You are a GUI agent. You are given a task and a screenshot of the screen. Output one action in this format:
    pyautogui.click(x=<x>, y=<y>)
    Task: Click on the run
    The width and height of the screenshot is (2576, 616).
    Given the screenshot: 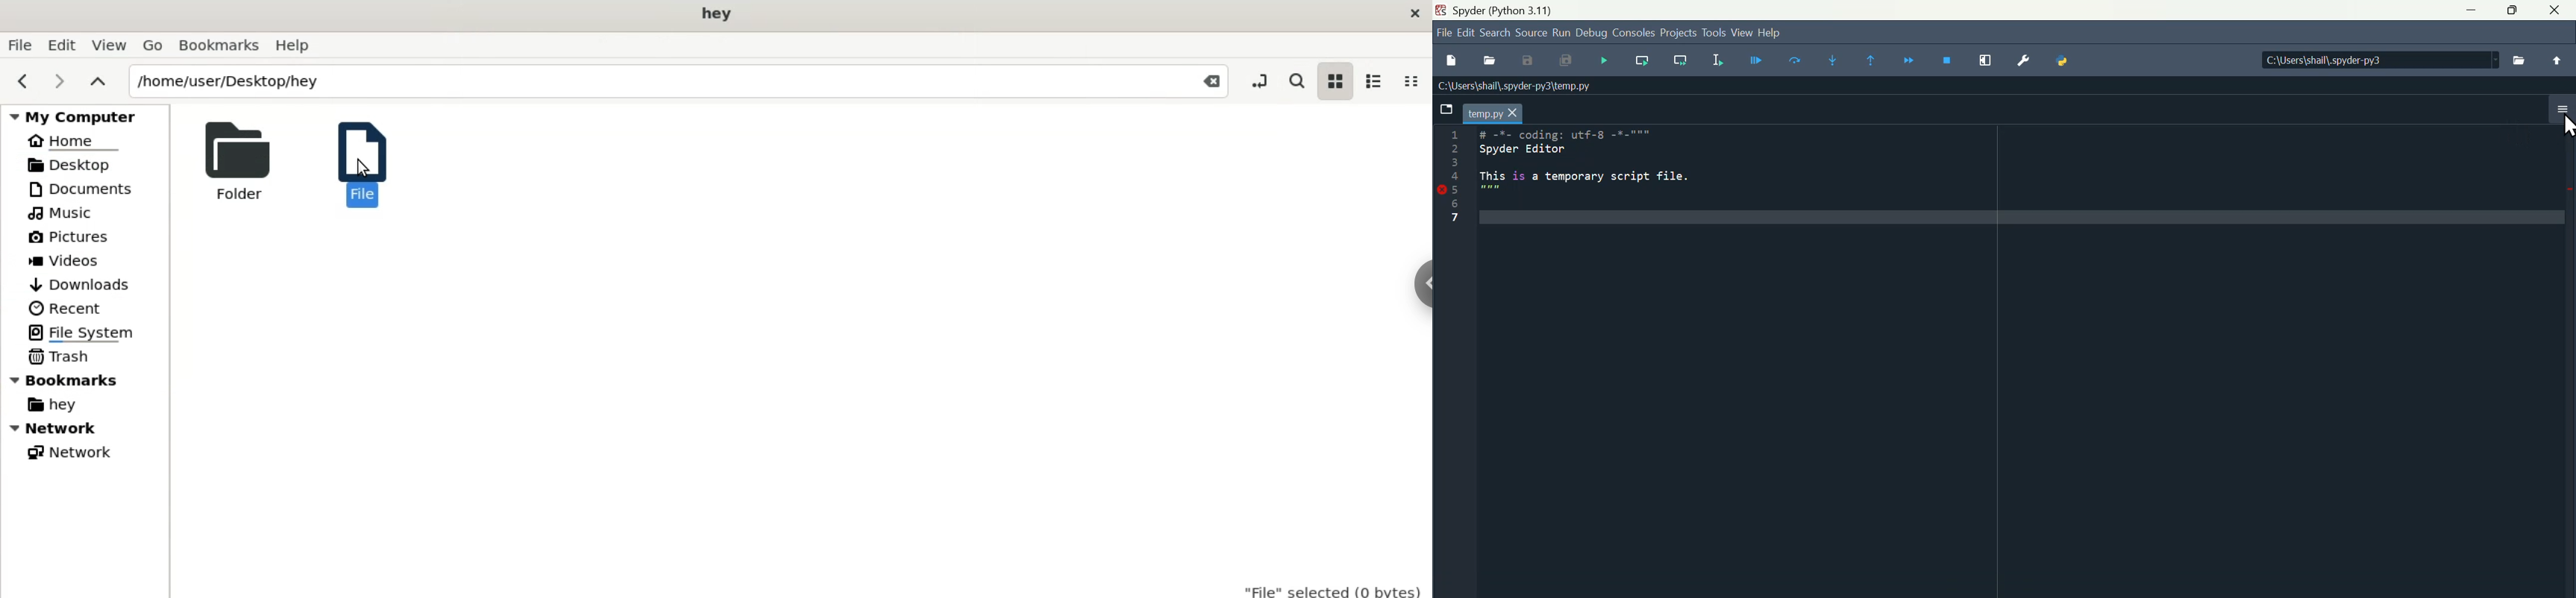 What is the action you would take?
    pyautogui.click(x=1565, y=34)
    